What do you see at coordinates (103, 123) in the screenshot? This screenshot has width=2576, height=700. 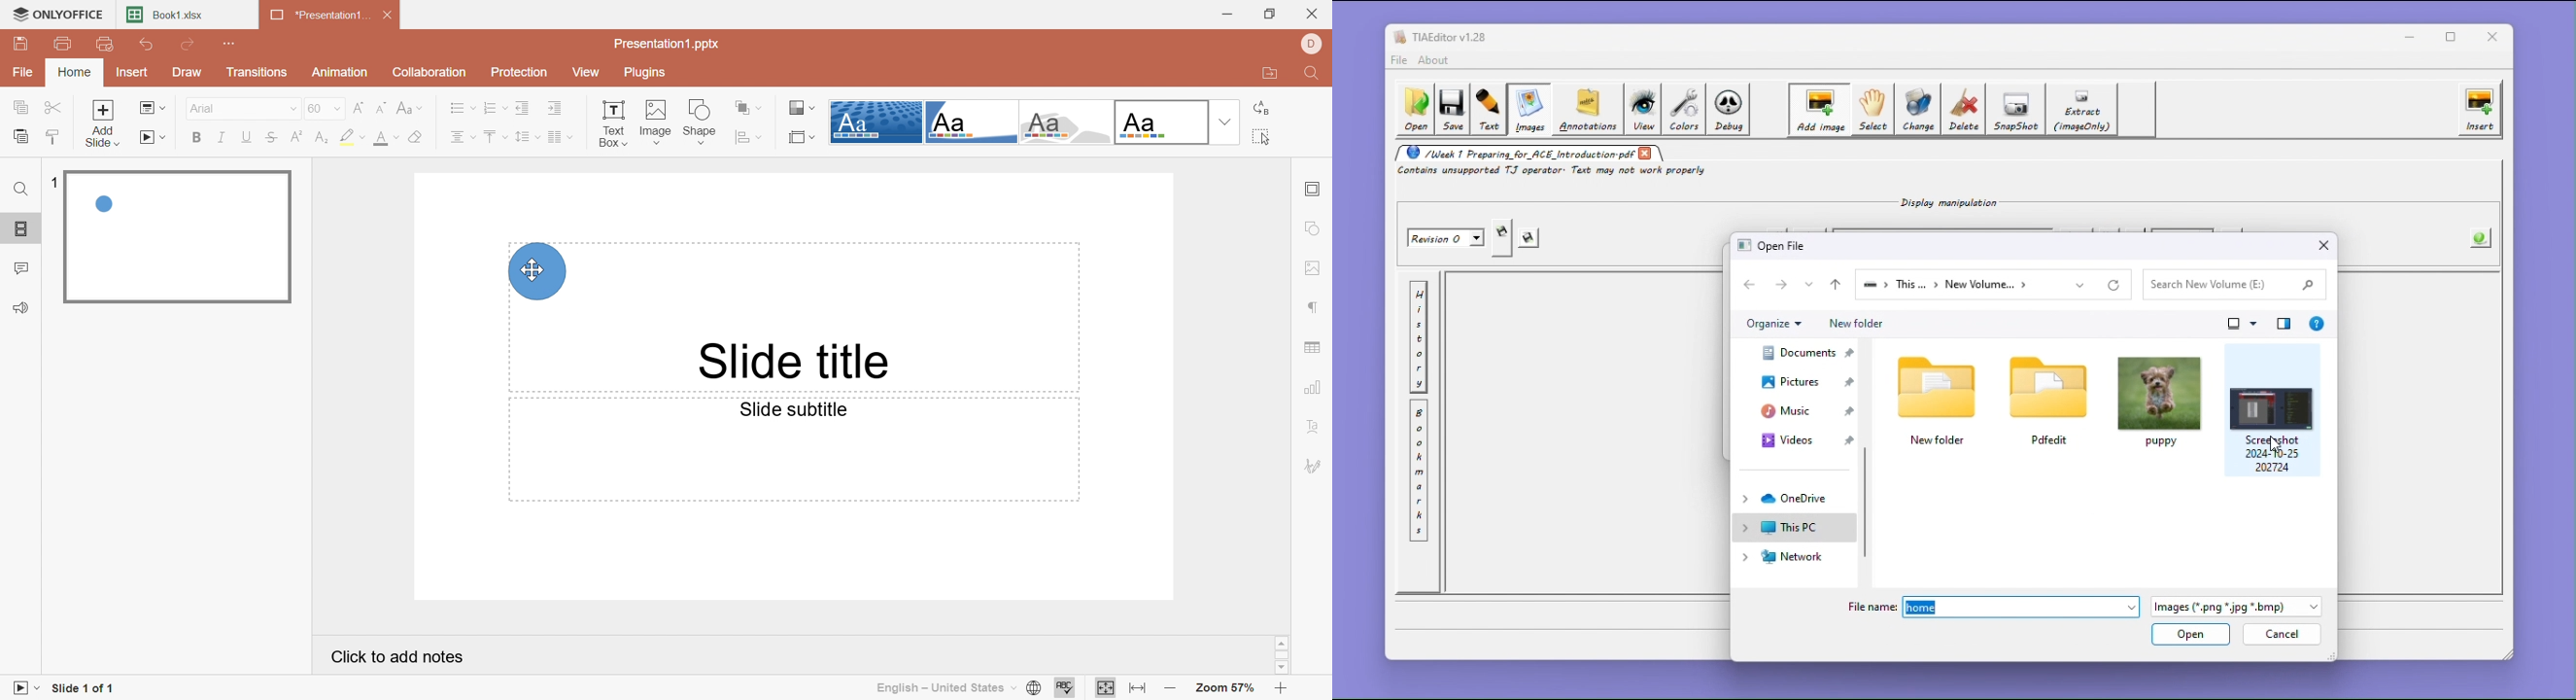 I see `Add slide` at bounding box center [103, 123].